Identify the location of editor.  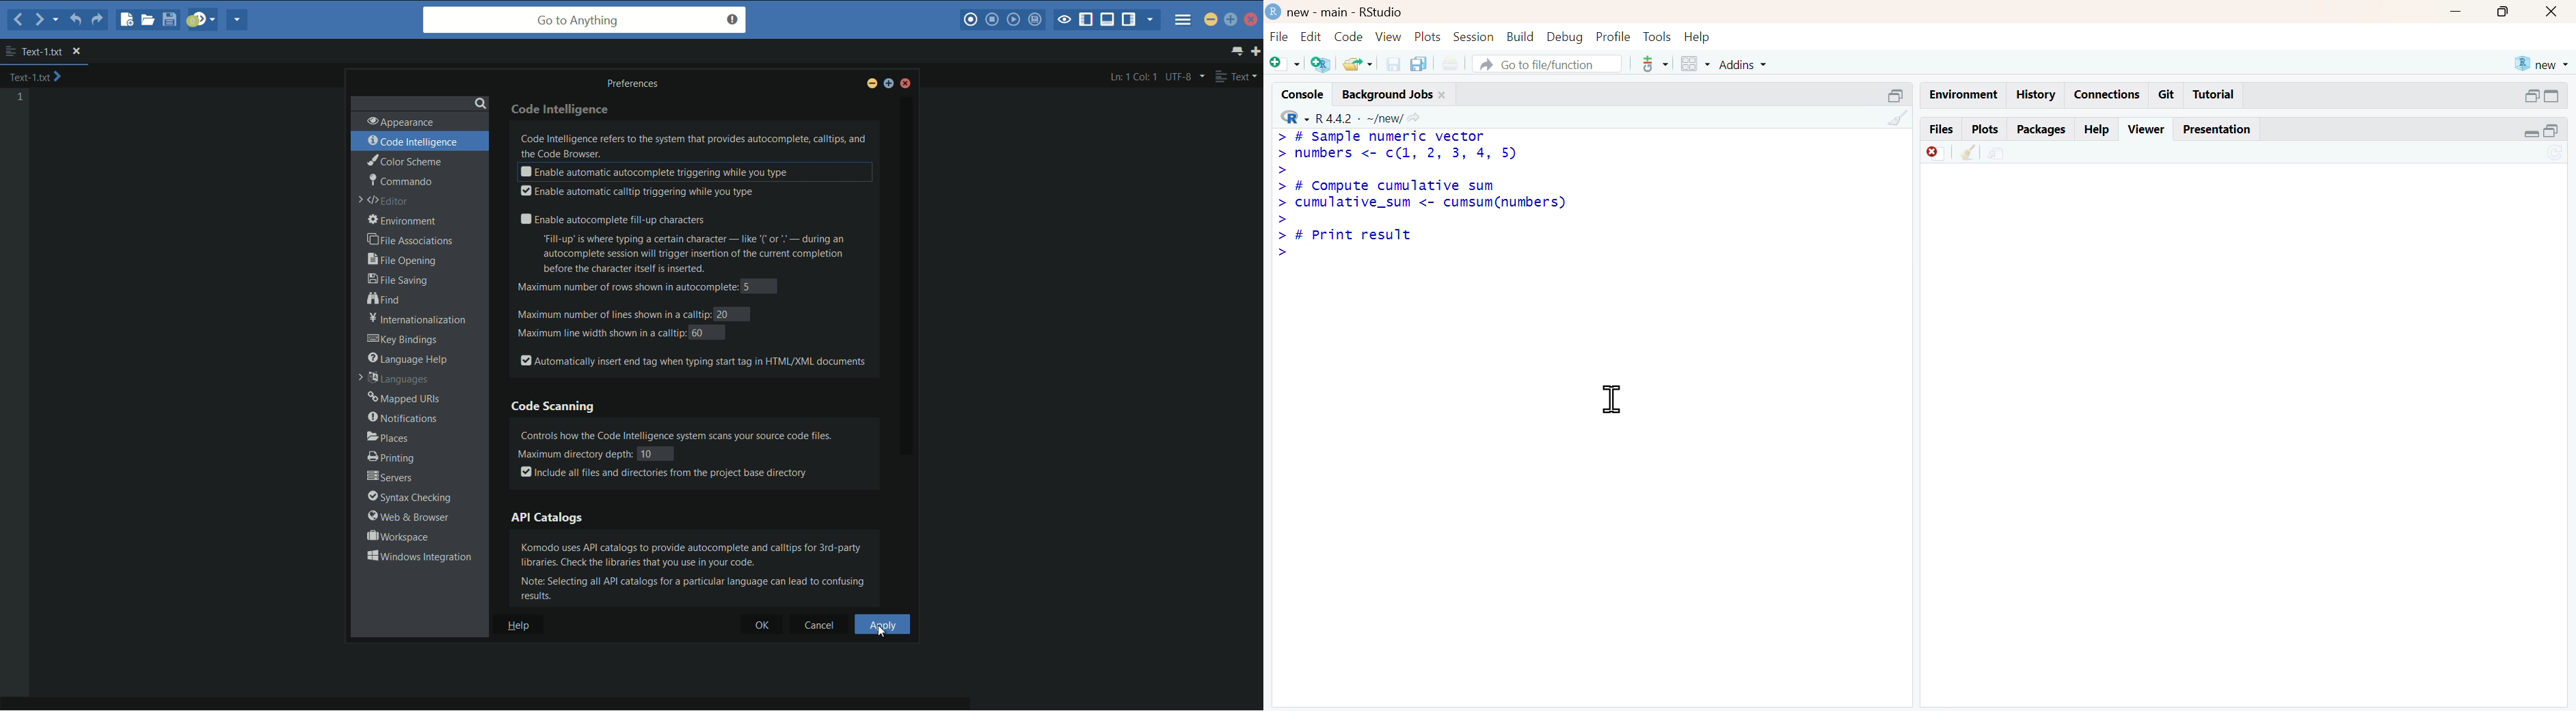
(386, 201).